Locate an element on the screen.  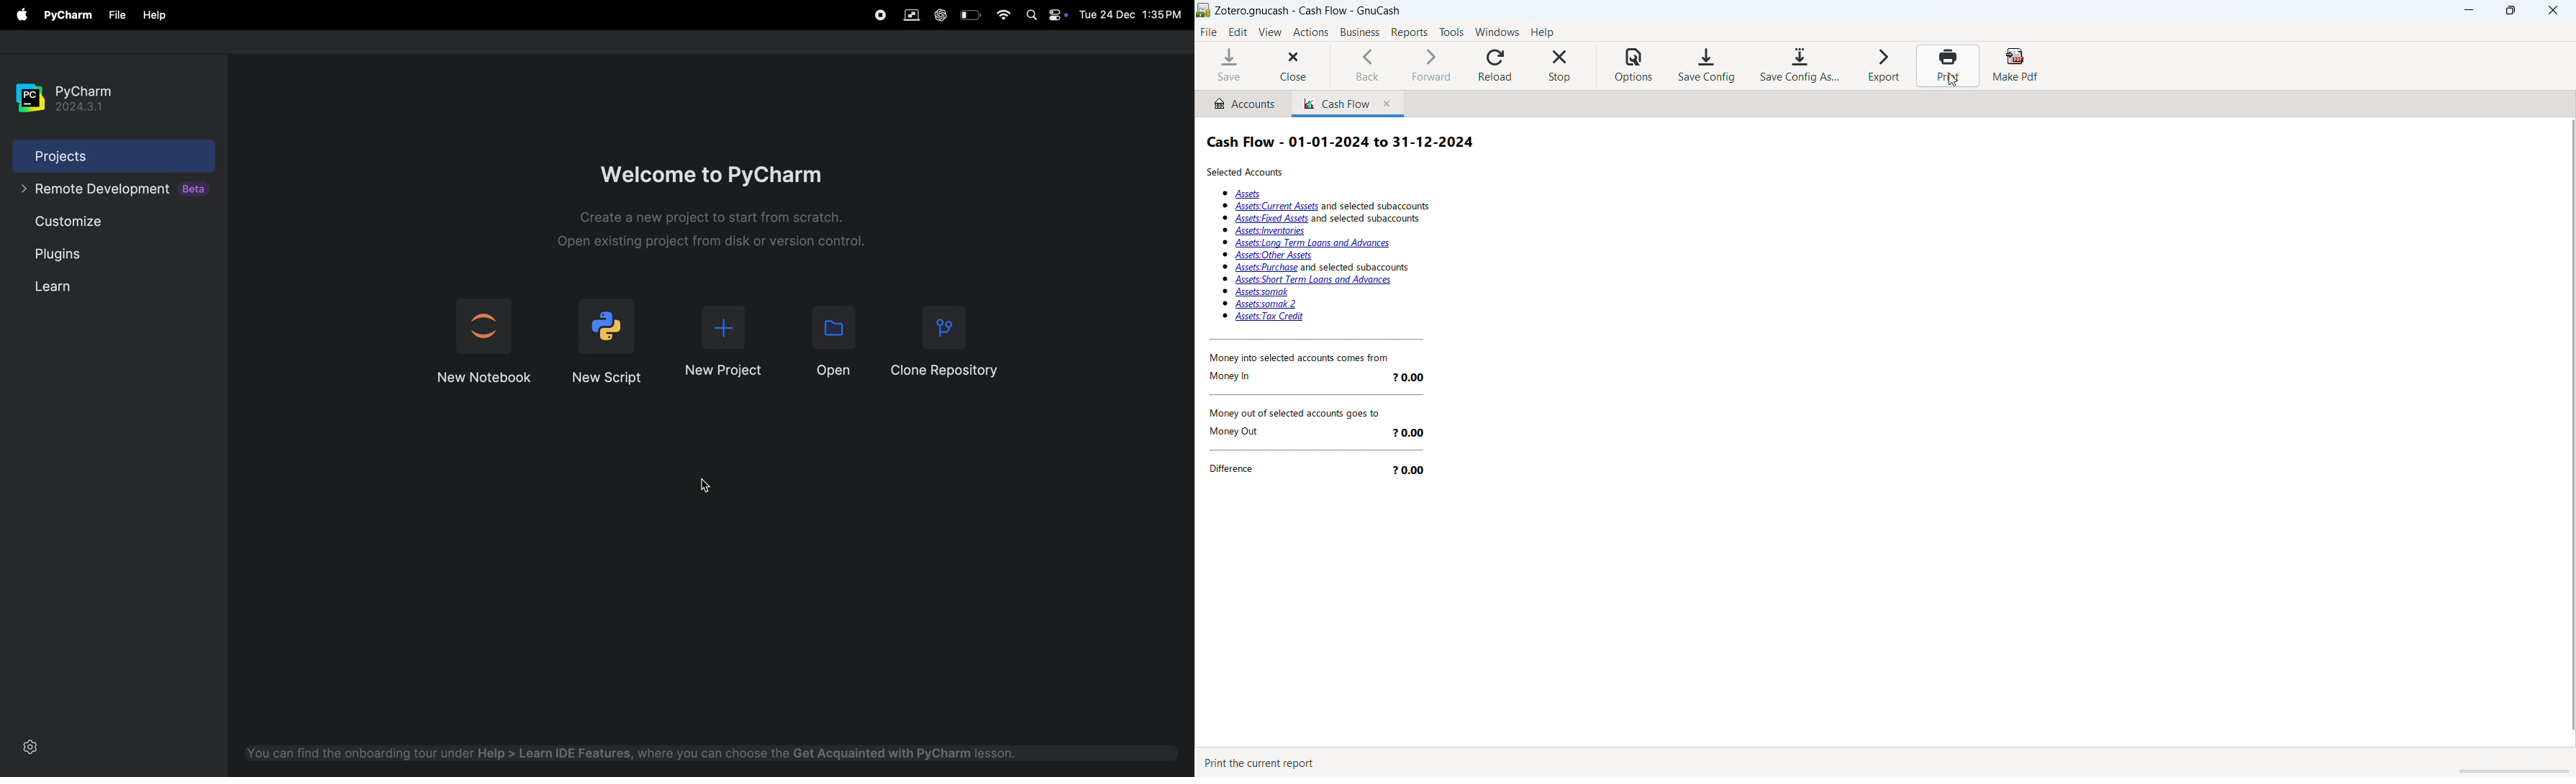
actions is located at coordinates (1311, 32).